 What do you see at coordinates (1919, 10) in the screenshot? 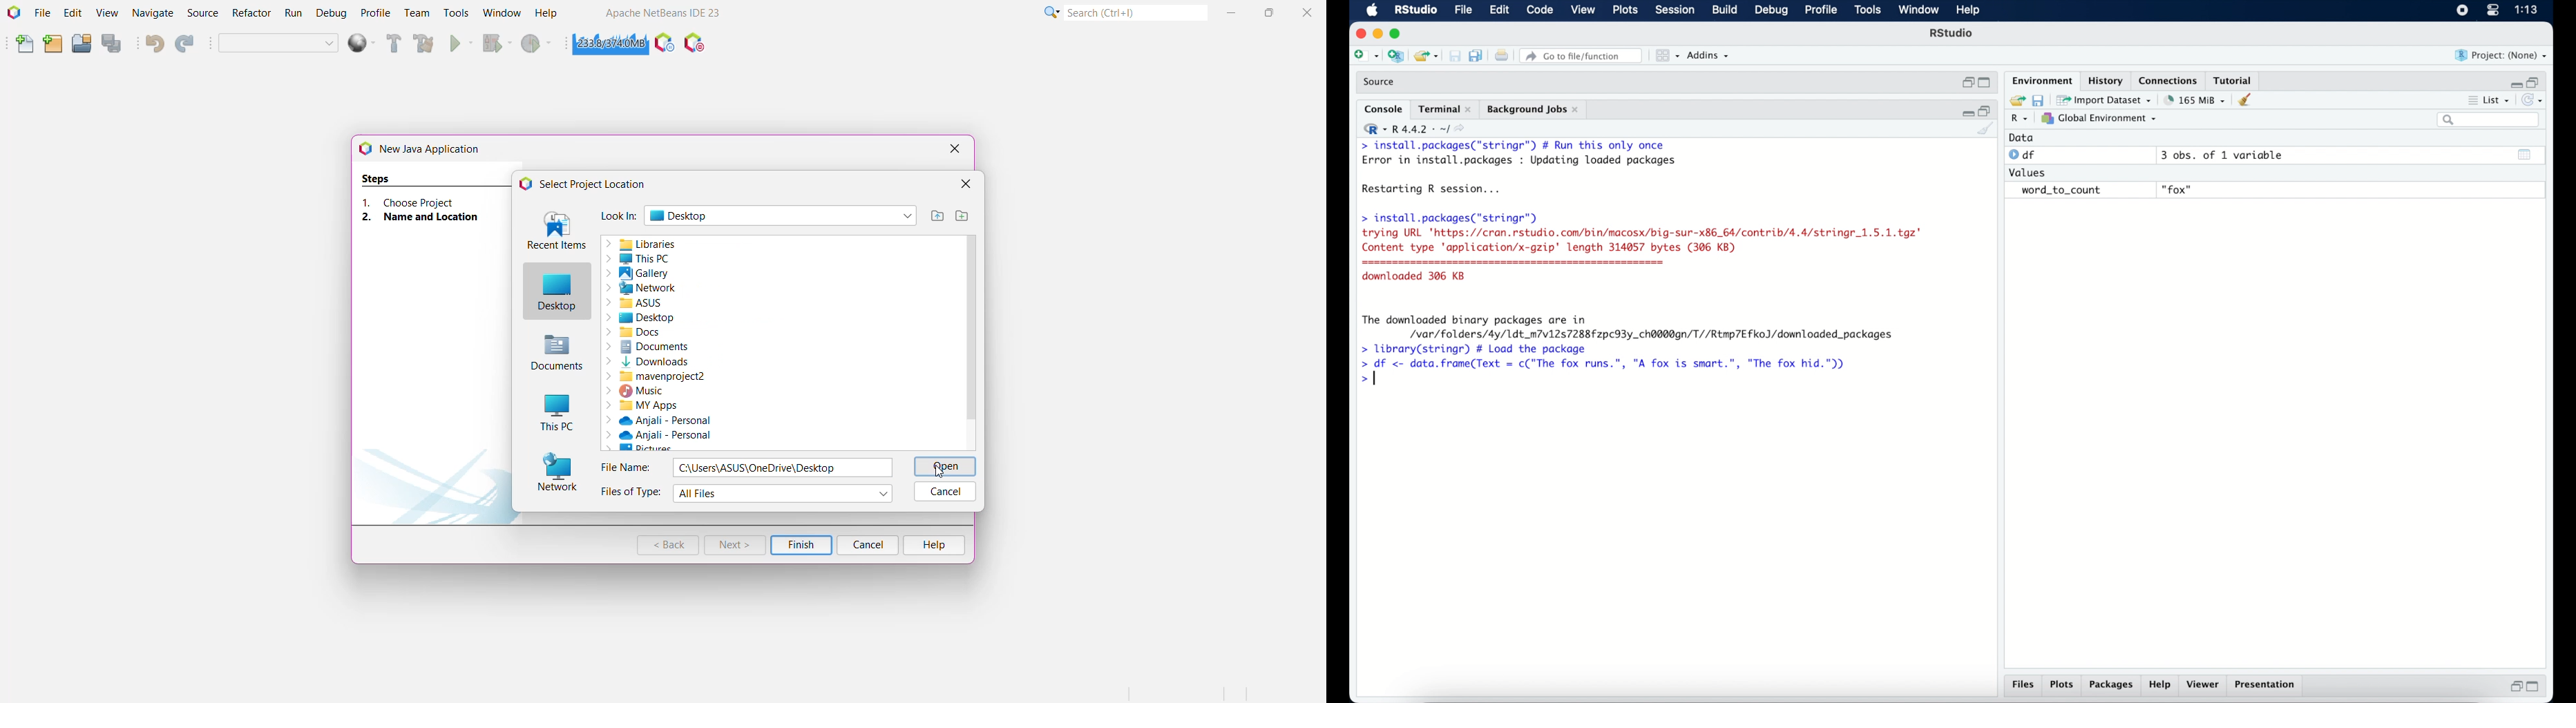
I see `window` at bounding box center [1919, 10].